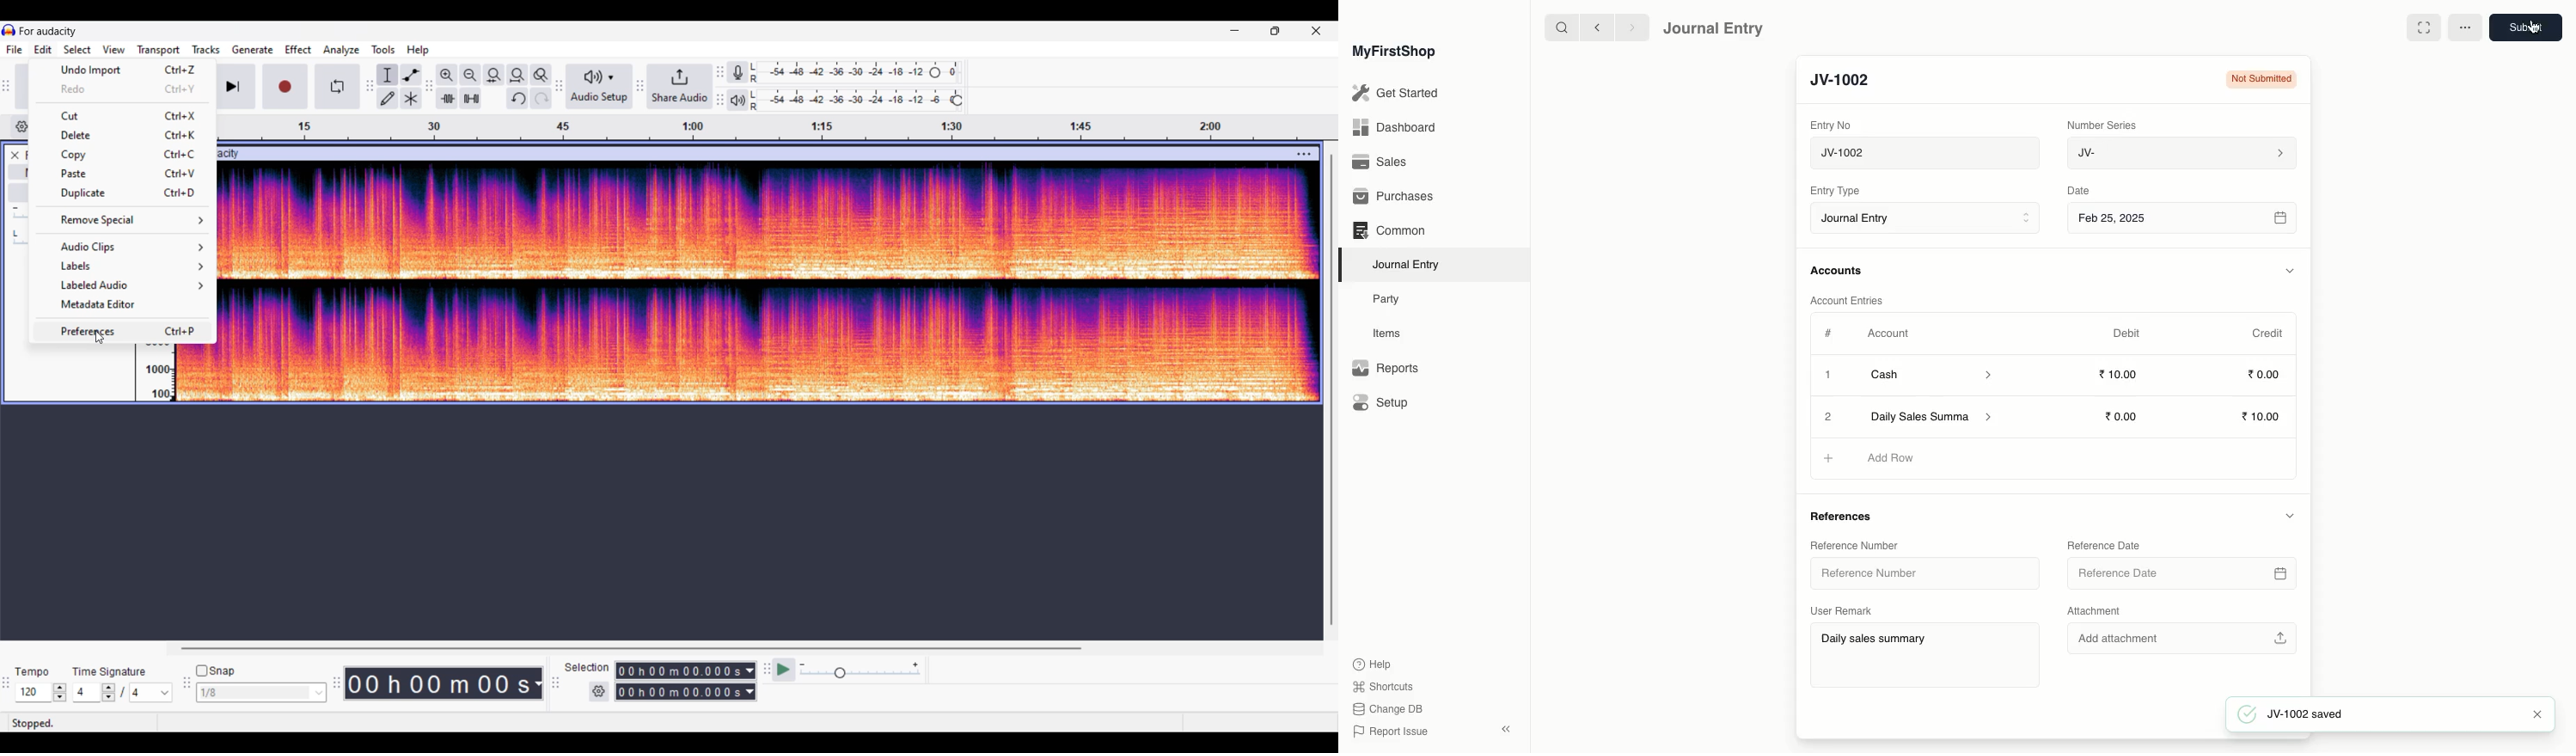 The image size is (2576, 756). Describe the element at coordinates (1388, 710) in the screenshot. I see `Change DB` at that location.